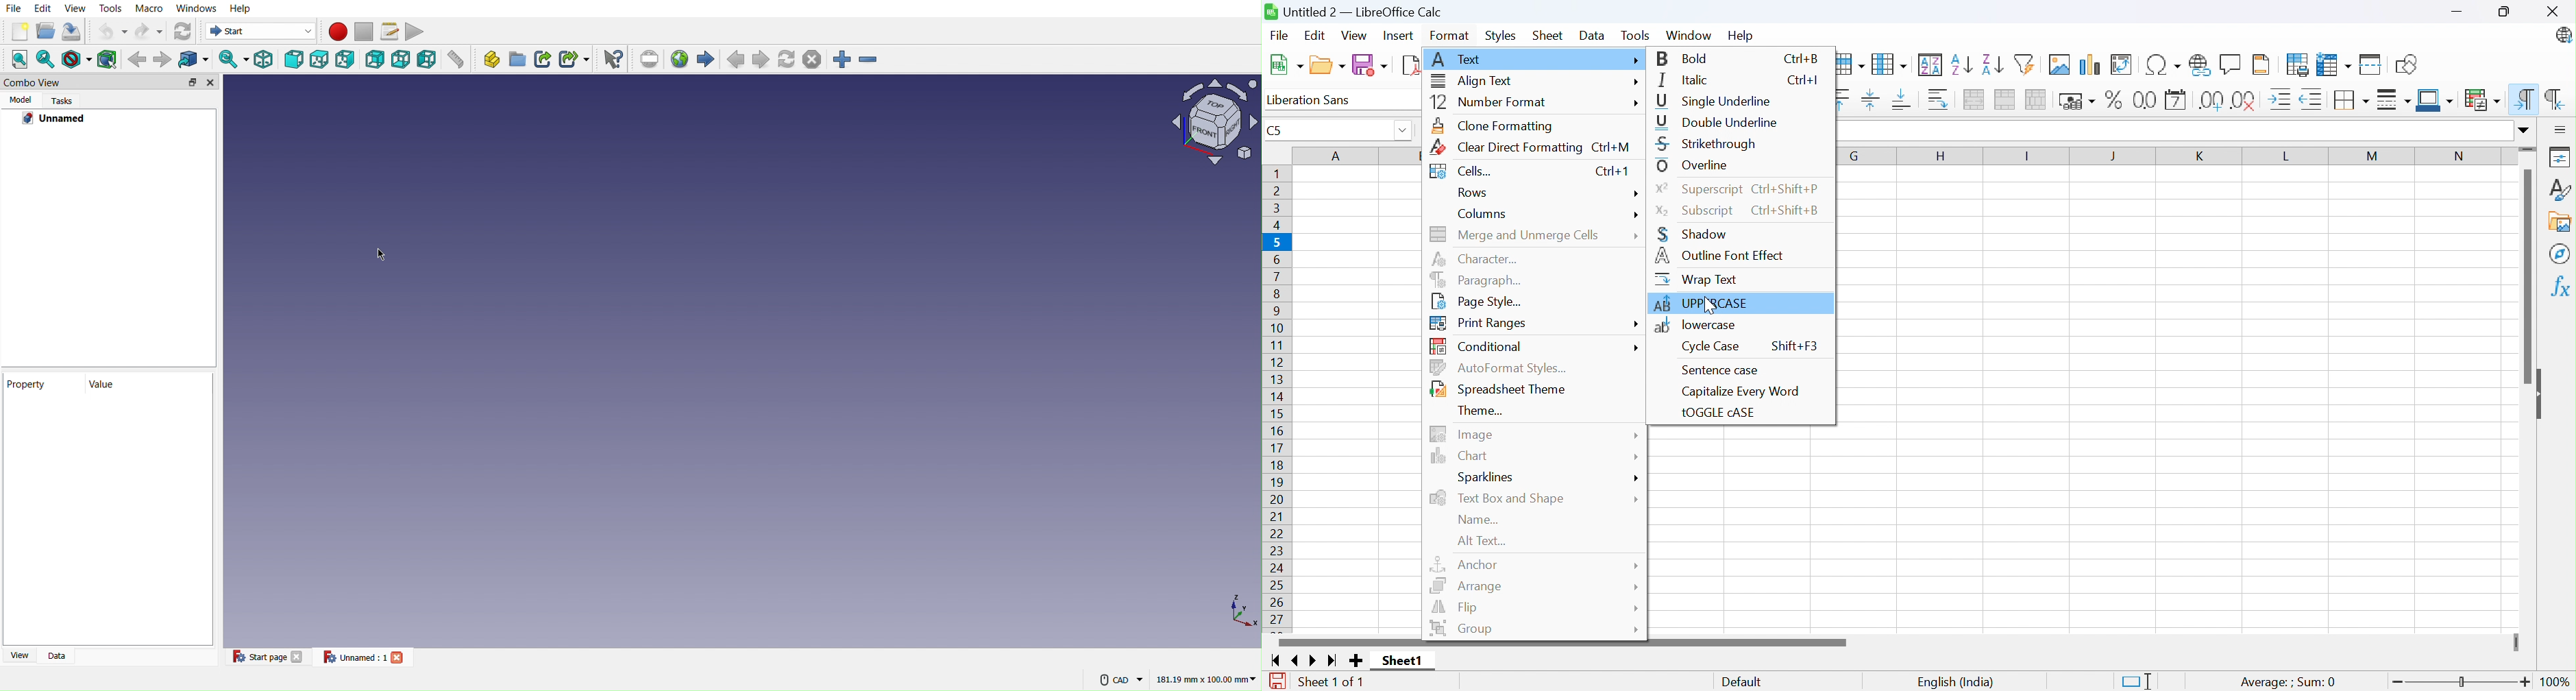 The height and width of the screenshot is (700, 2576). I want to click on Create a link, so click(543, 59).